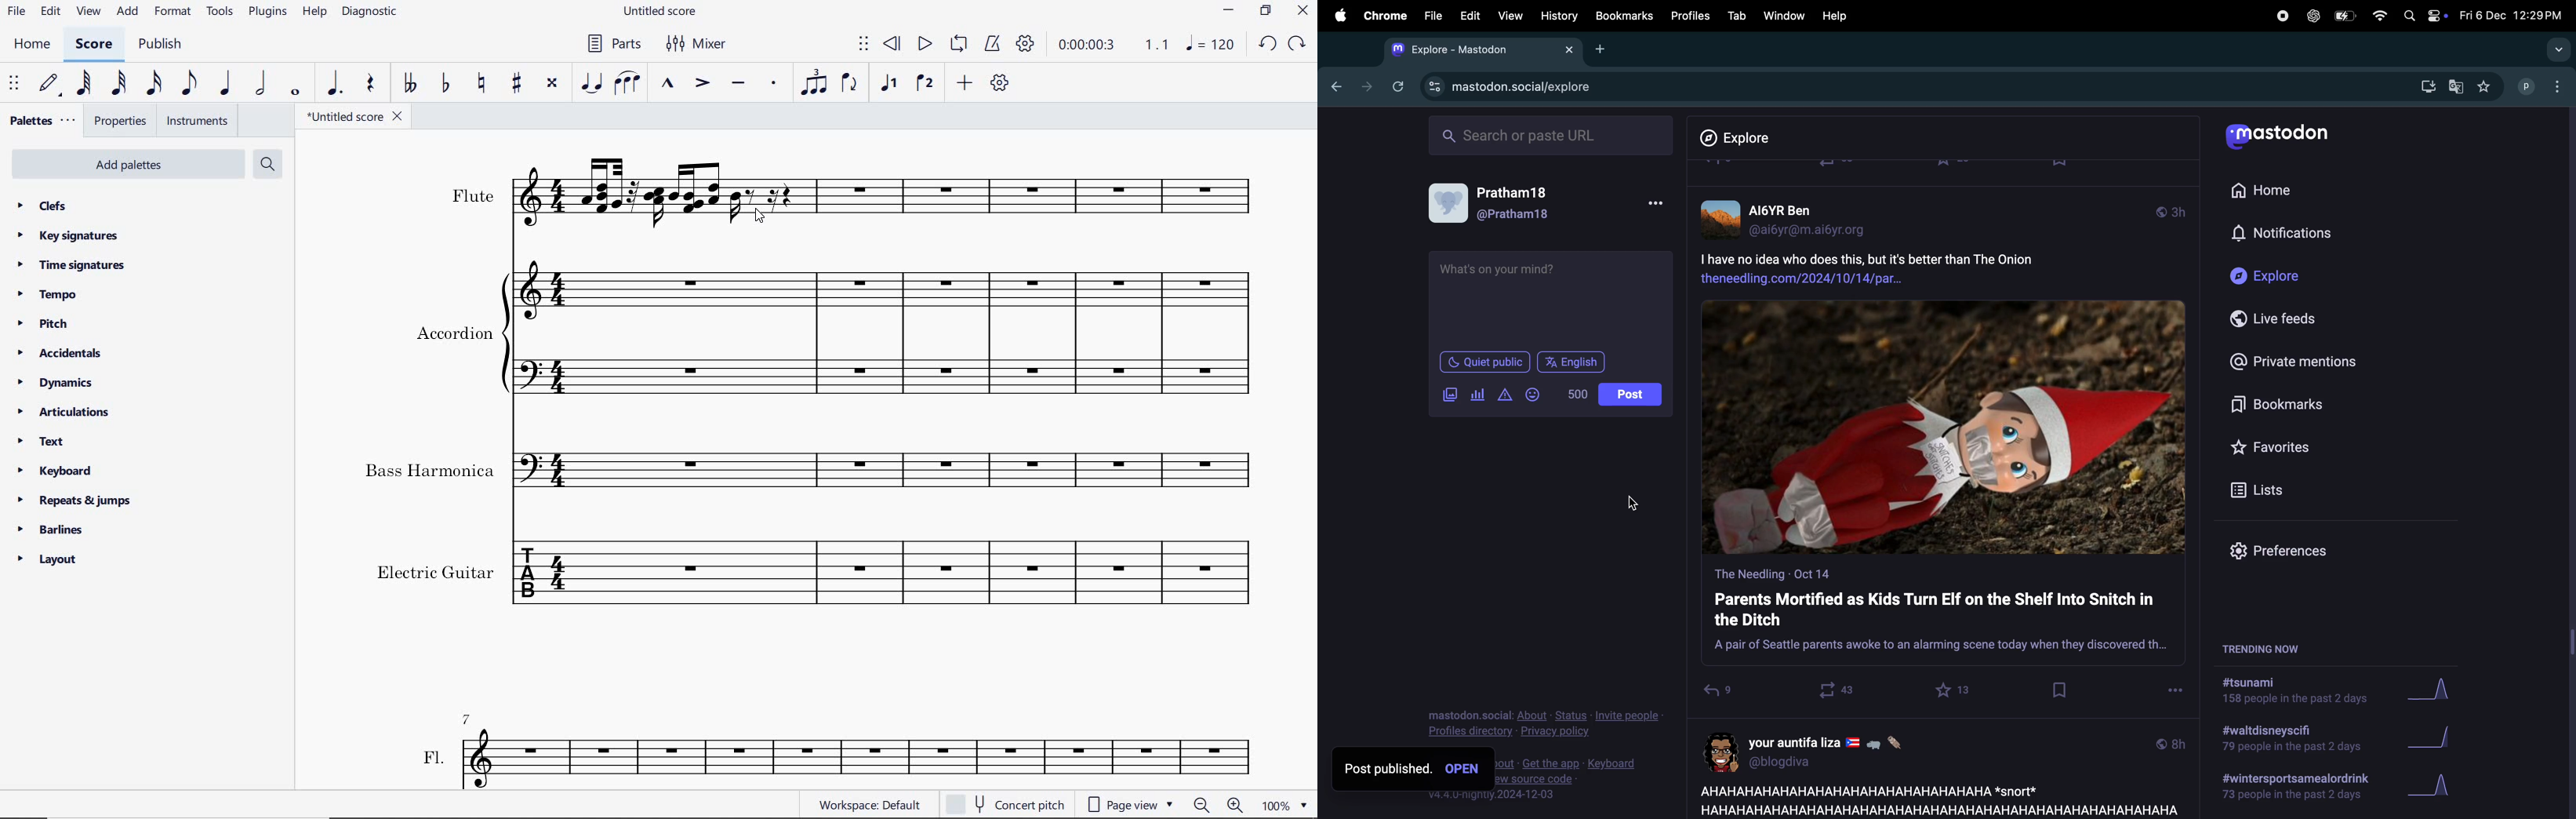 The height and width of the screenshot is (840, 2576). Describe the element at coordinates (67, 237) in the screenshot. I see `key signatures` at that location.